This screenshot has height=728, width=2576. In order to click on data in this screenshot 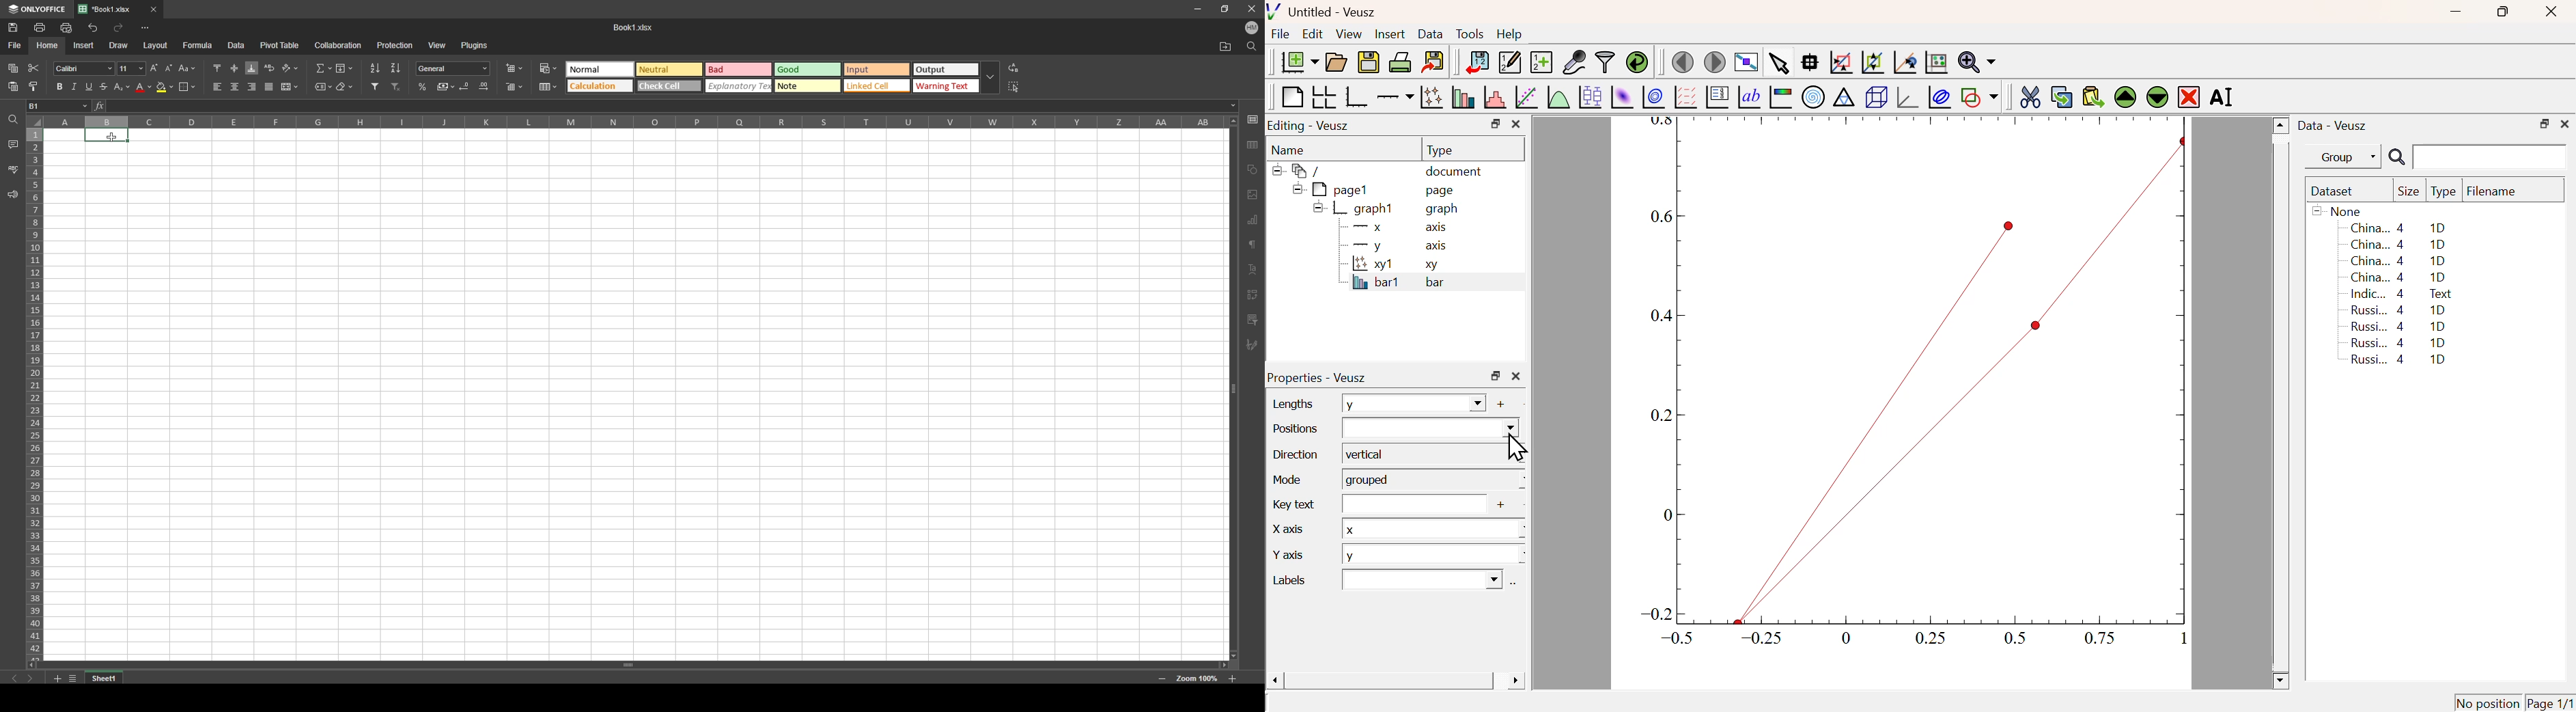, I will do `click(236, 45)`.